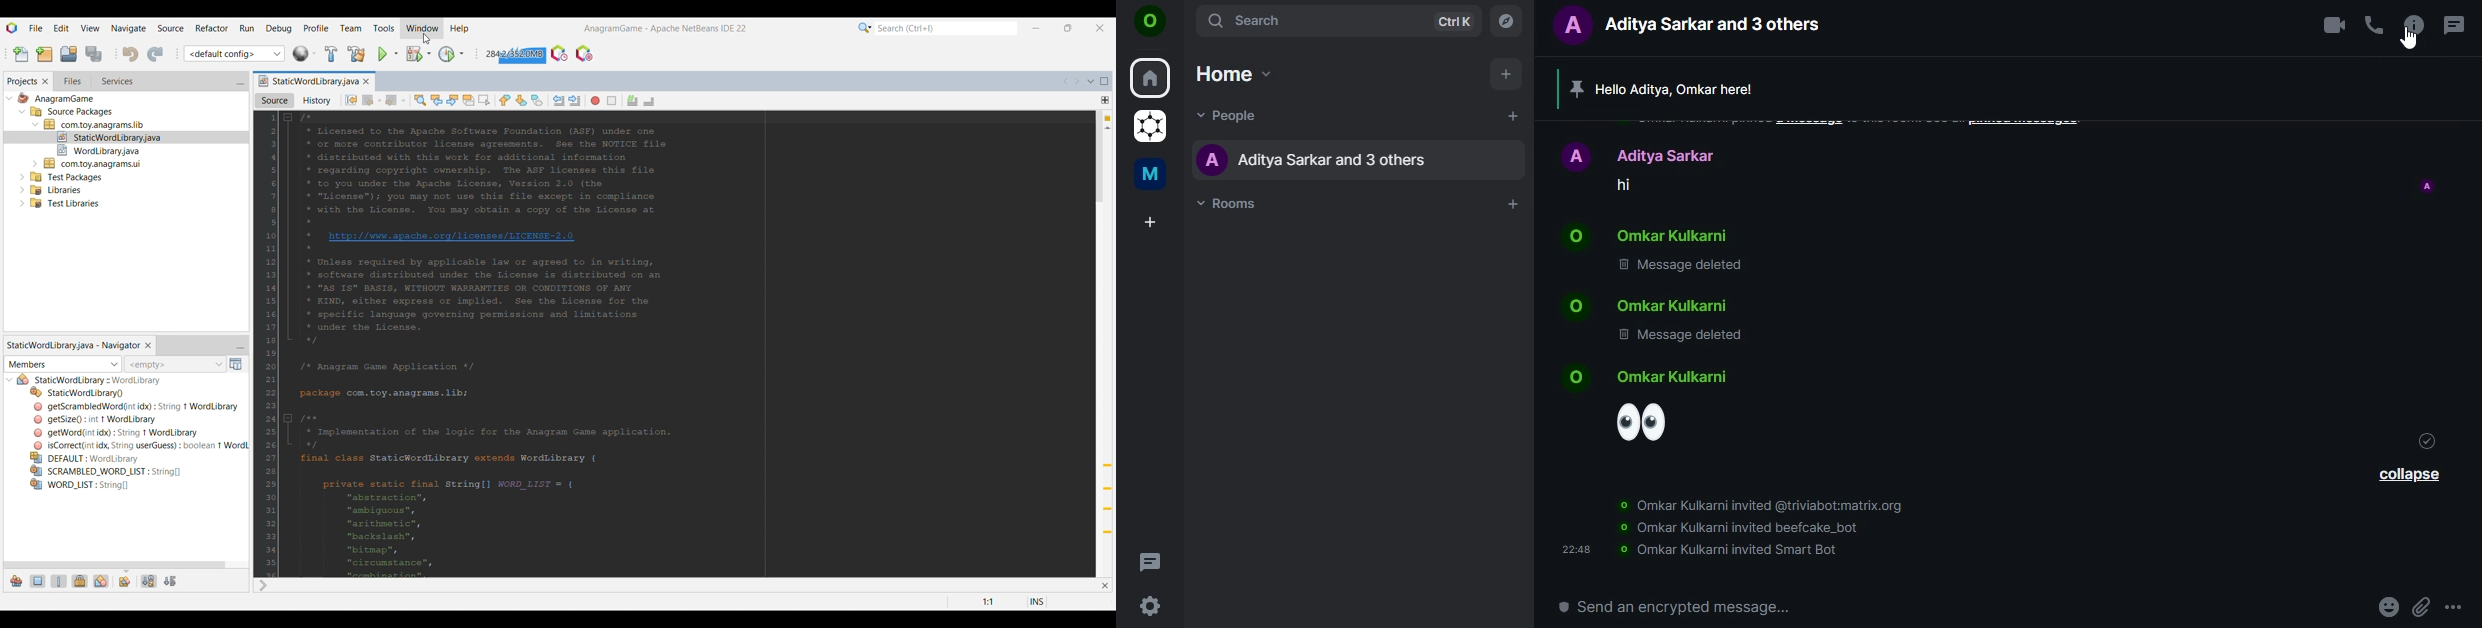 The height and width of the screenshot is (644, 2492). I want to click on , so click(259, 586).